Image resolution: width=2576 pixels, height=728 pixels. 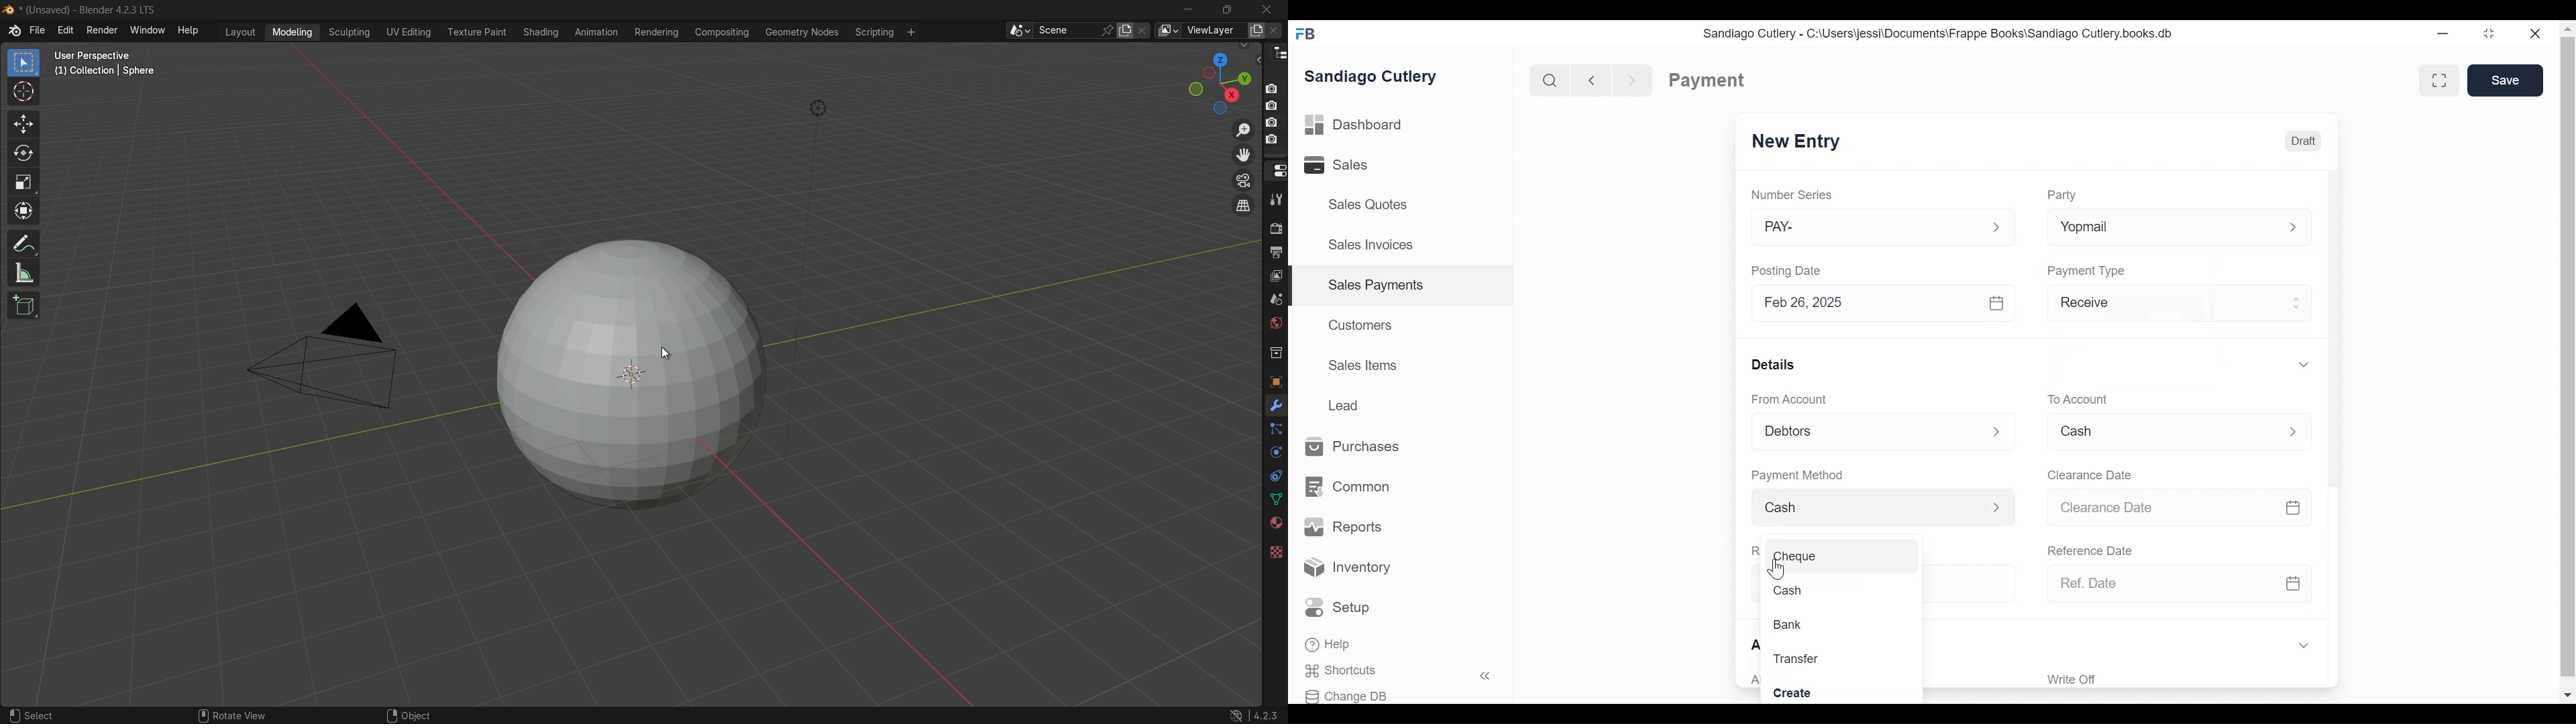 I want to click on Setup, so click(x=1341, y=608).